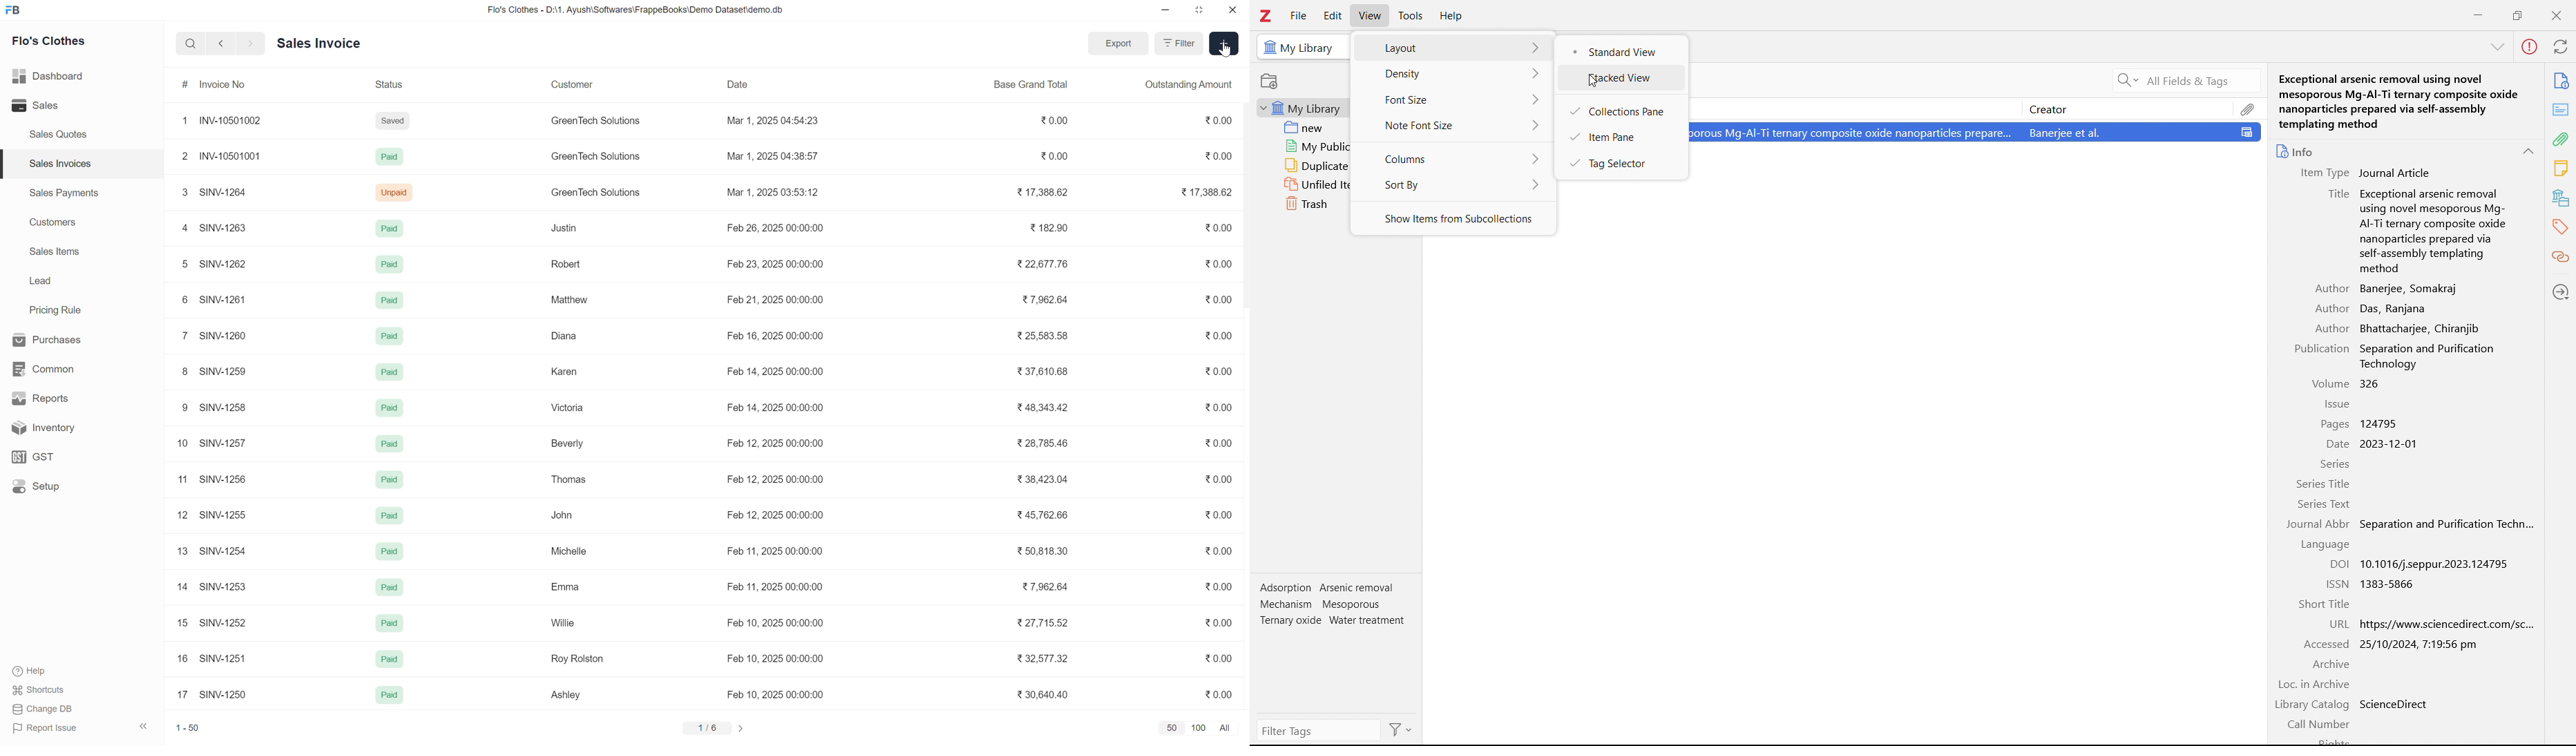  Describe the element at coordinates (399, 124) in the screenshot. I see `Saved` at that location.